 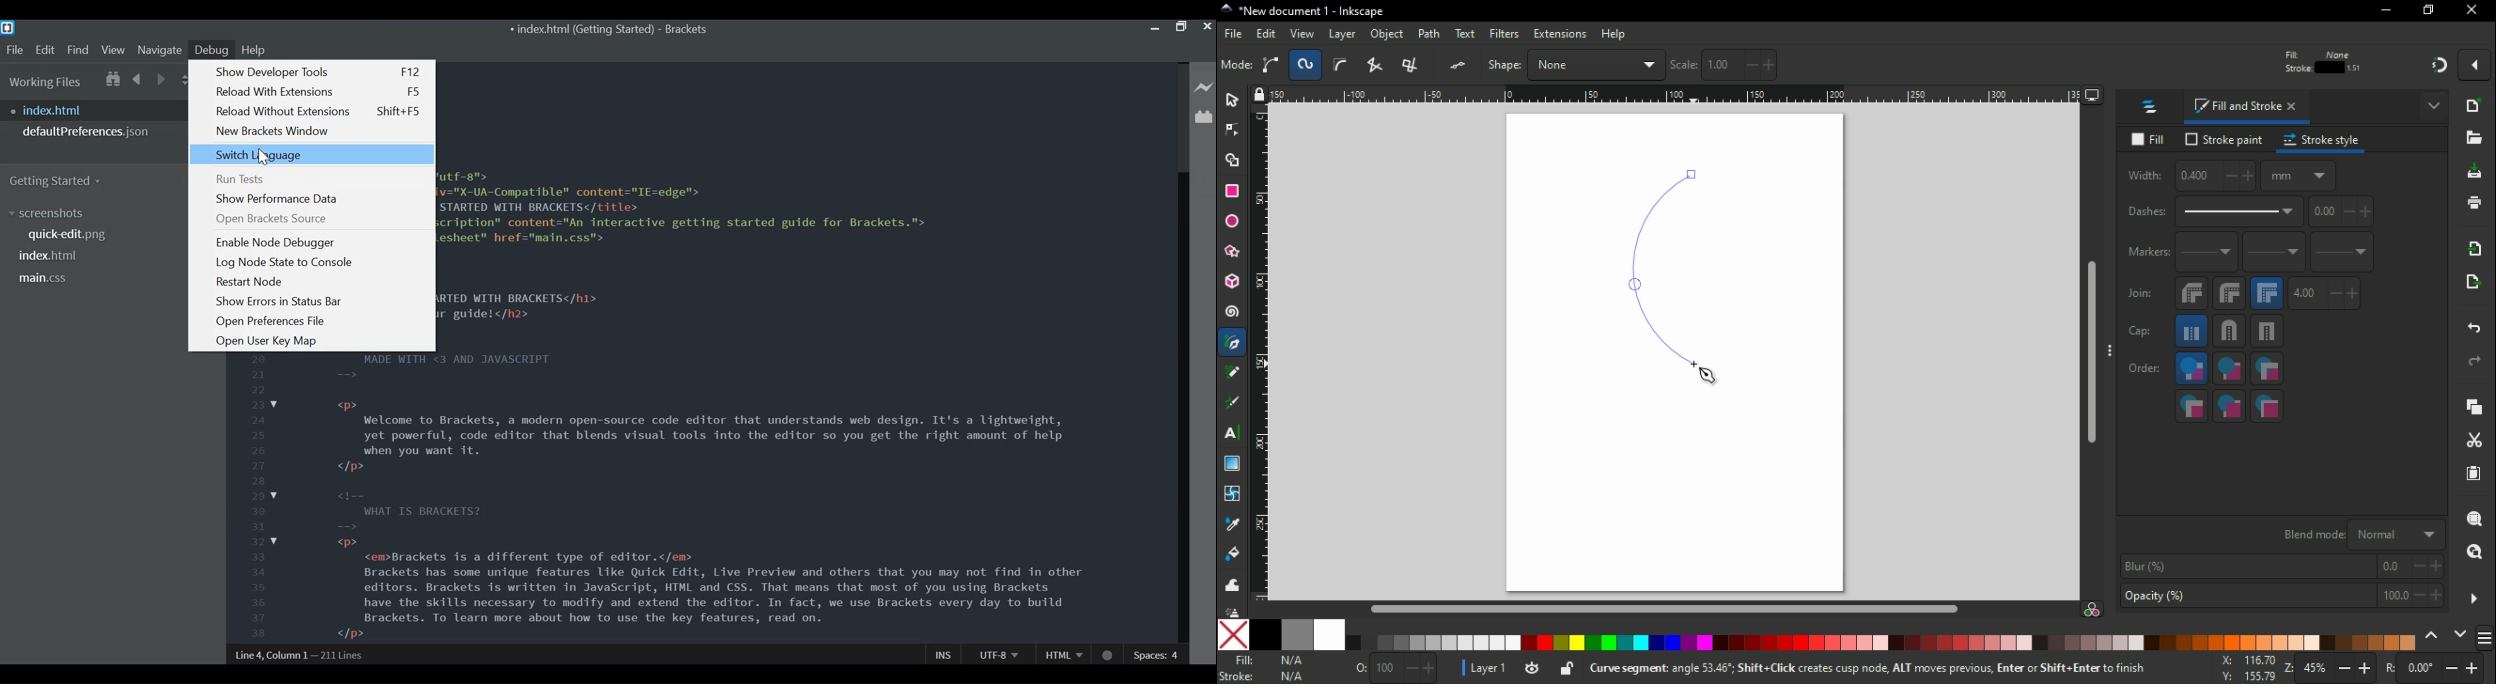 I want to click on Run Tests, so click(x=241, y=179).